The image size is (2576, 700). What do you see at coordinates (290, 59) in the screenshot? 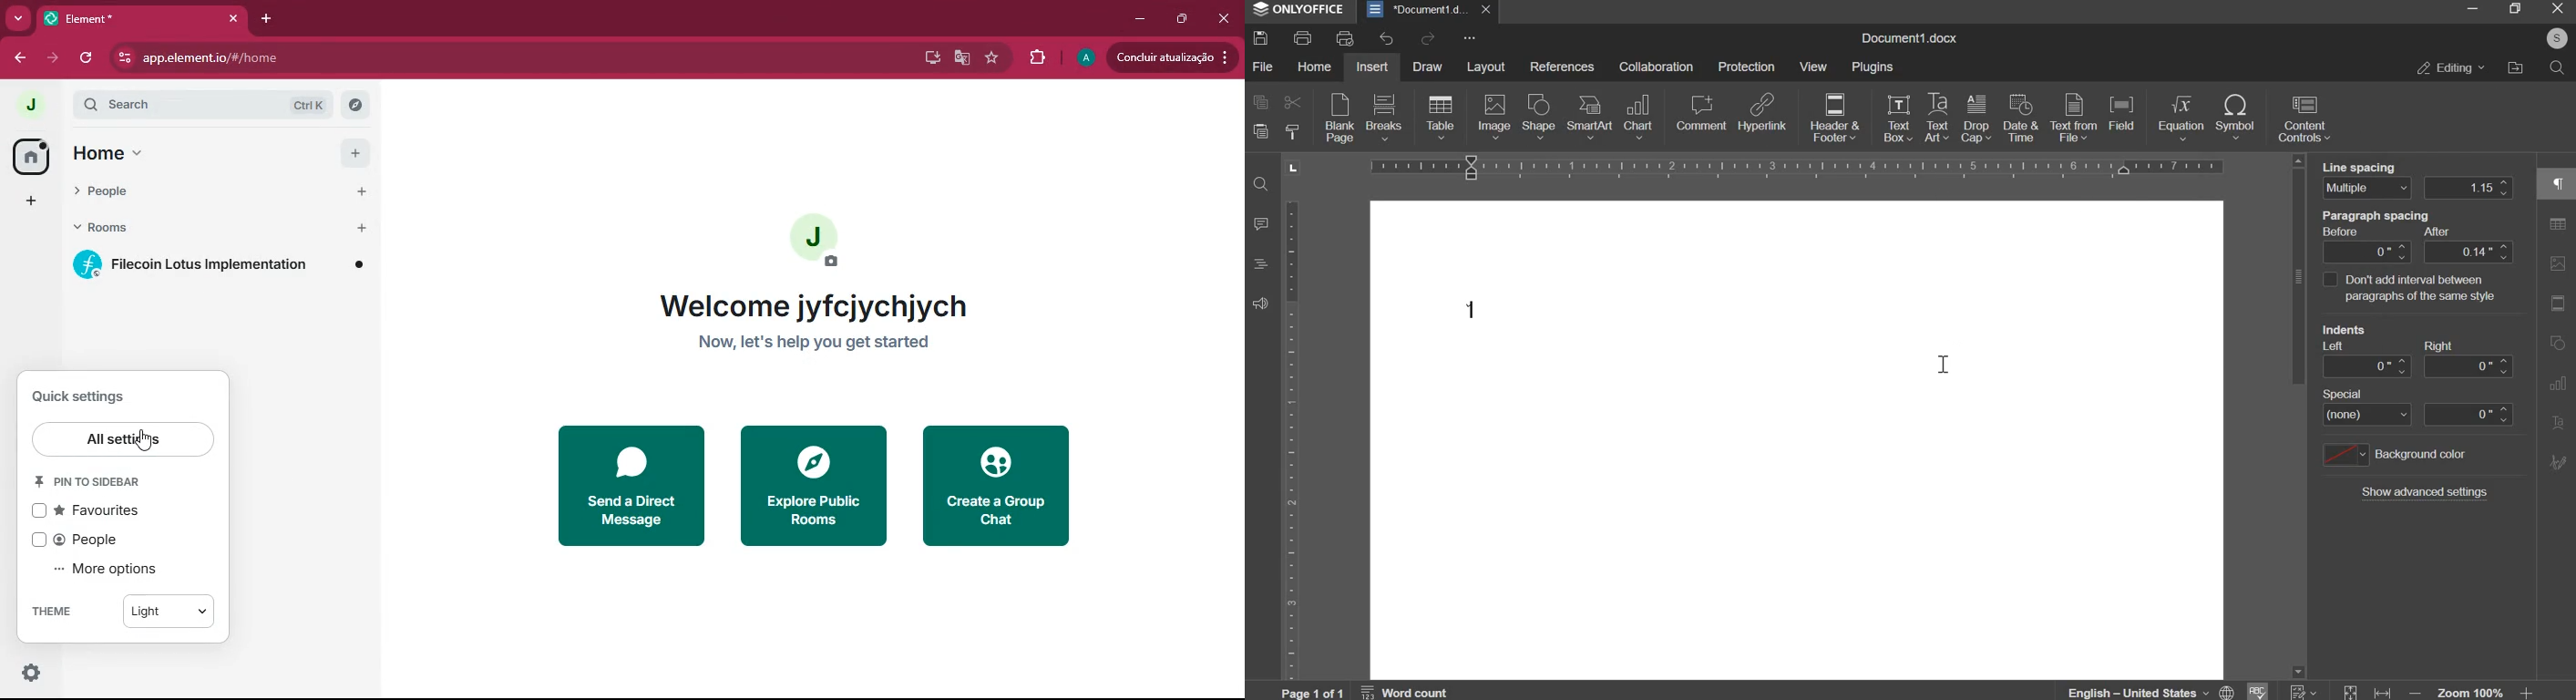
I see `app.element.io/#/home` at bounding box center [290, 59].